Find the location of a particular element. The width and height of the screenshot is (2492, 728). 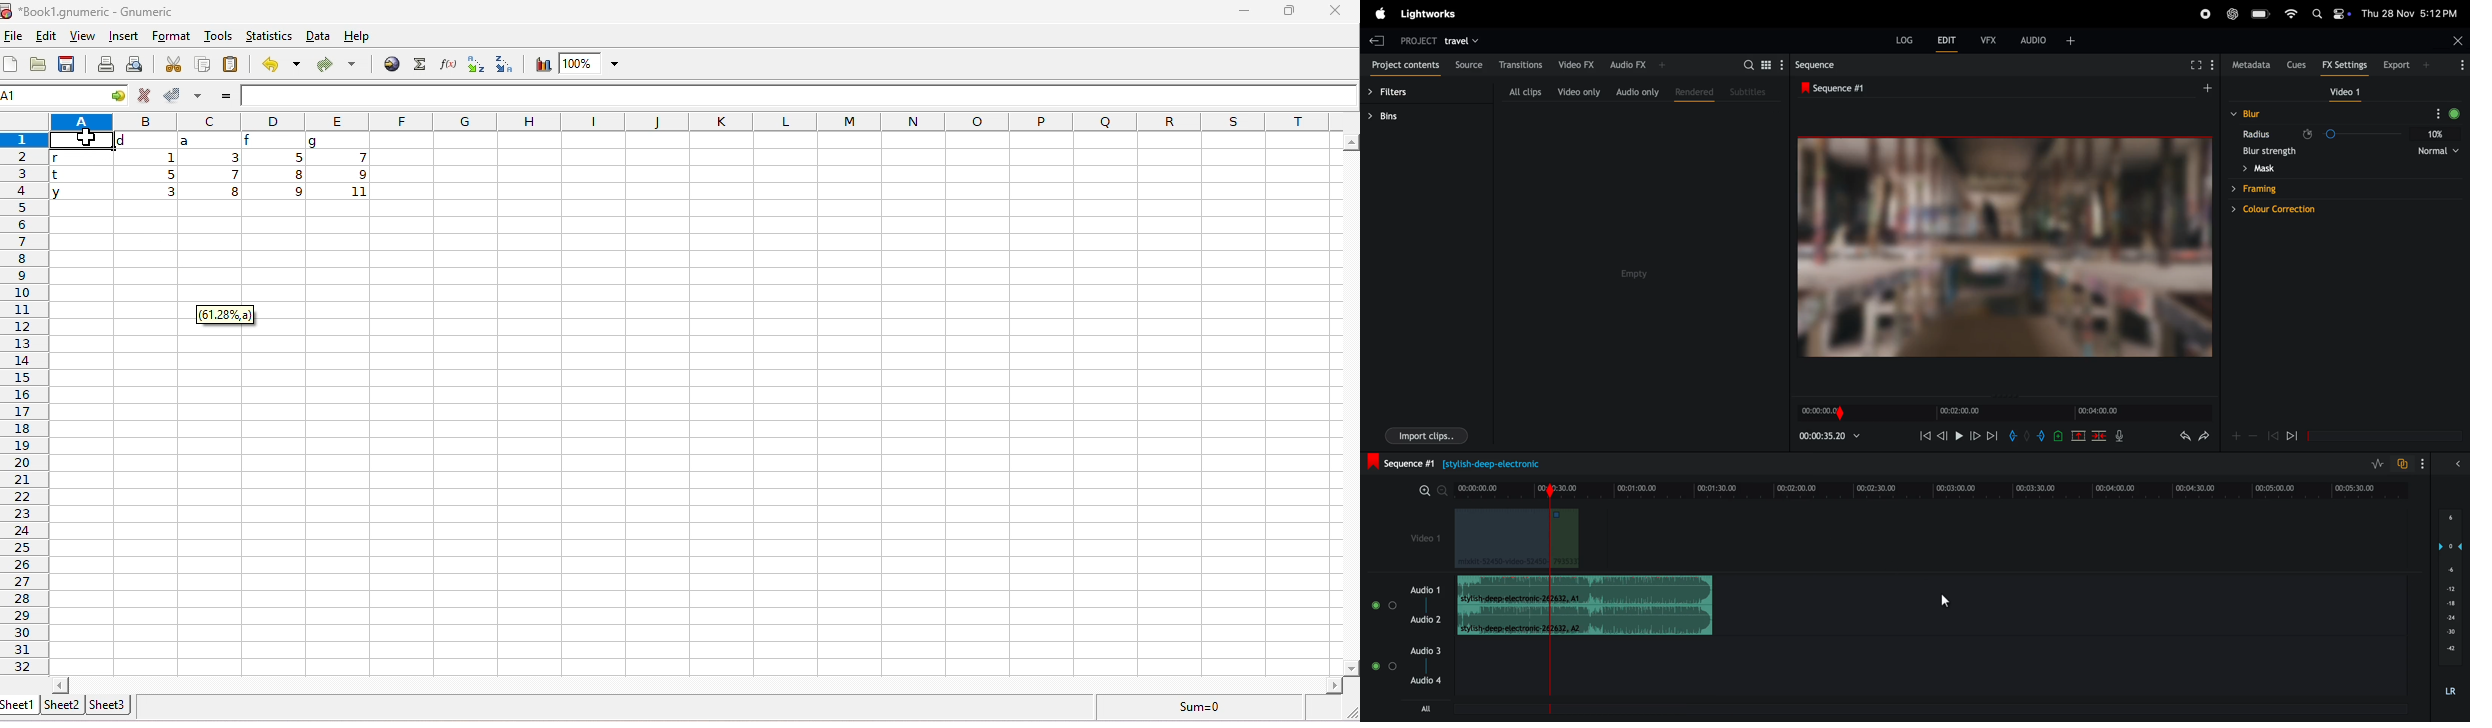

wifi is located at coordinates (2292, 12).